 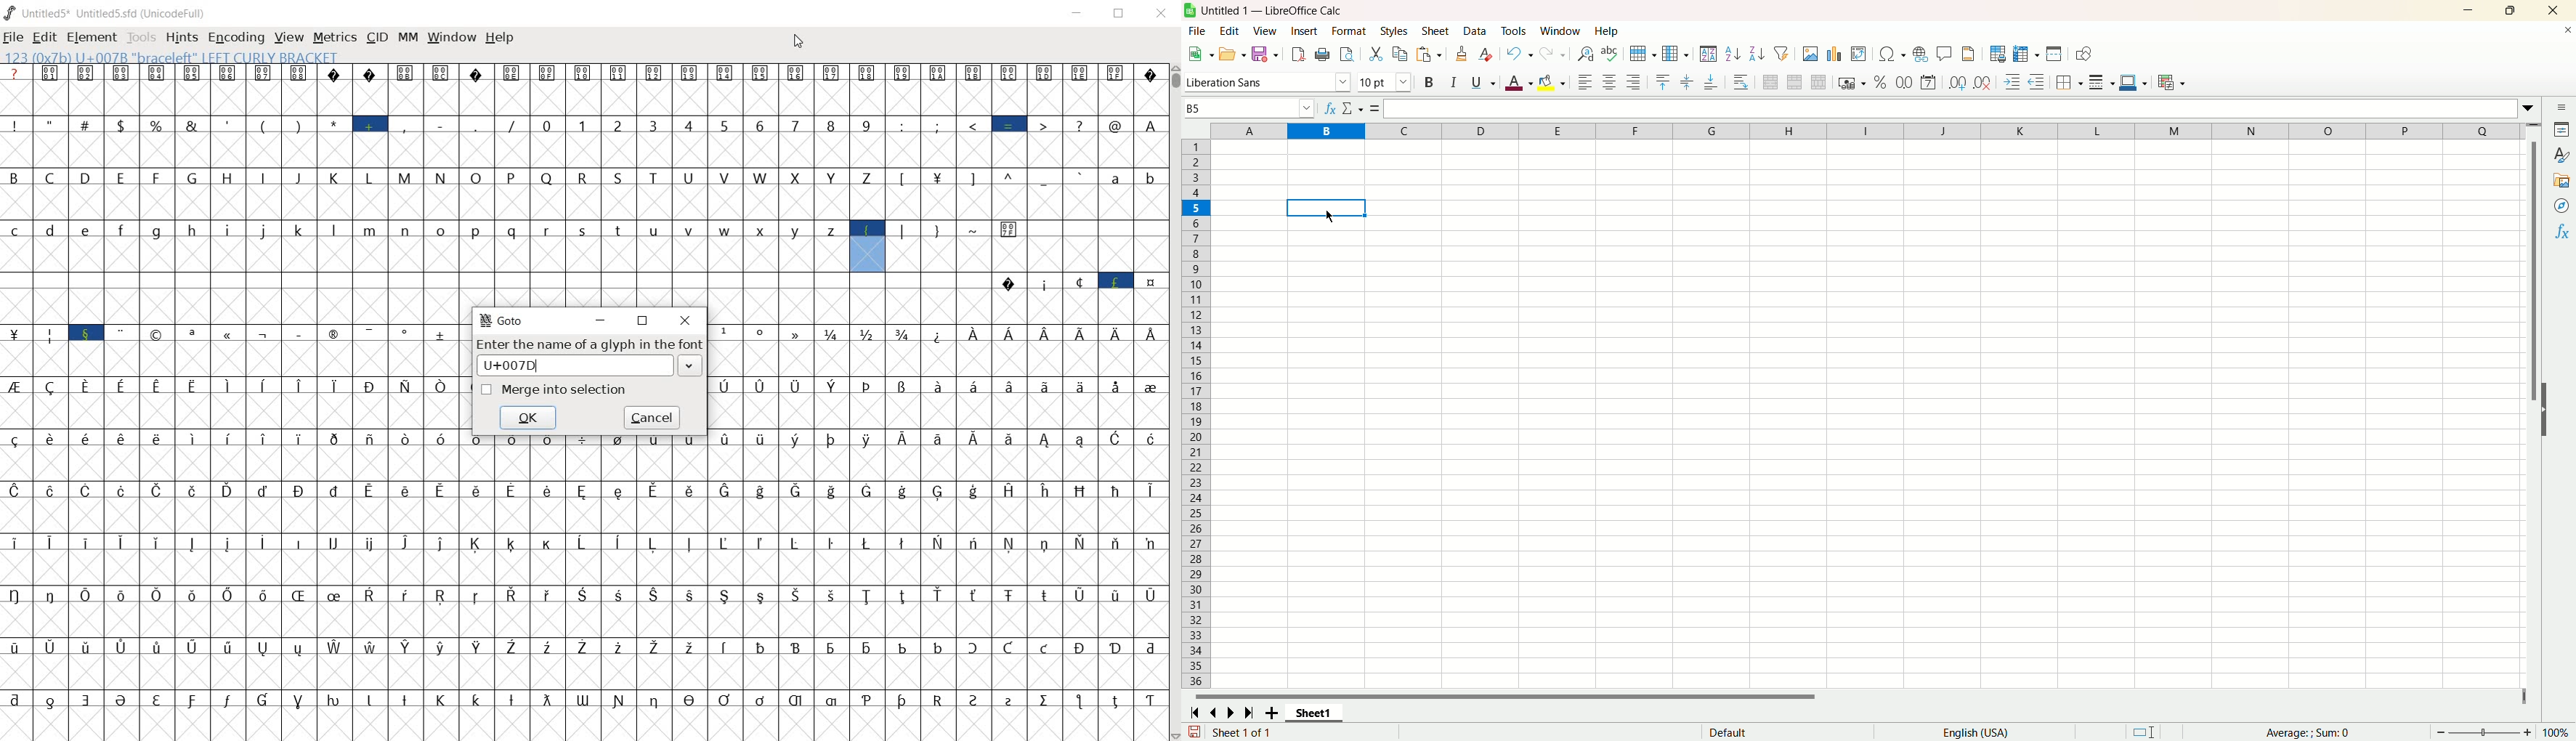 What do you see at coordinates (1159, 13) in the screenshot?
I see `CLOSE` at bounding box center [1159, 13].